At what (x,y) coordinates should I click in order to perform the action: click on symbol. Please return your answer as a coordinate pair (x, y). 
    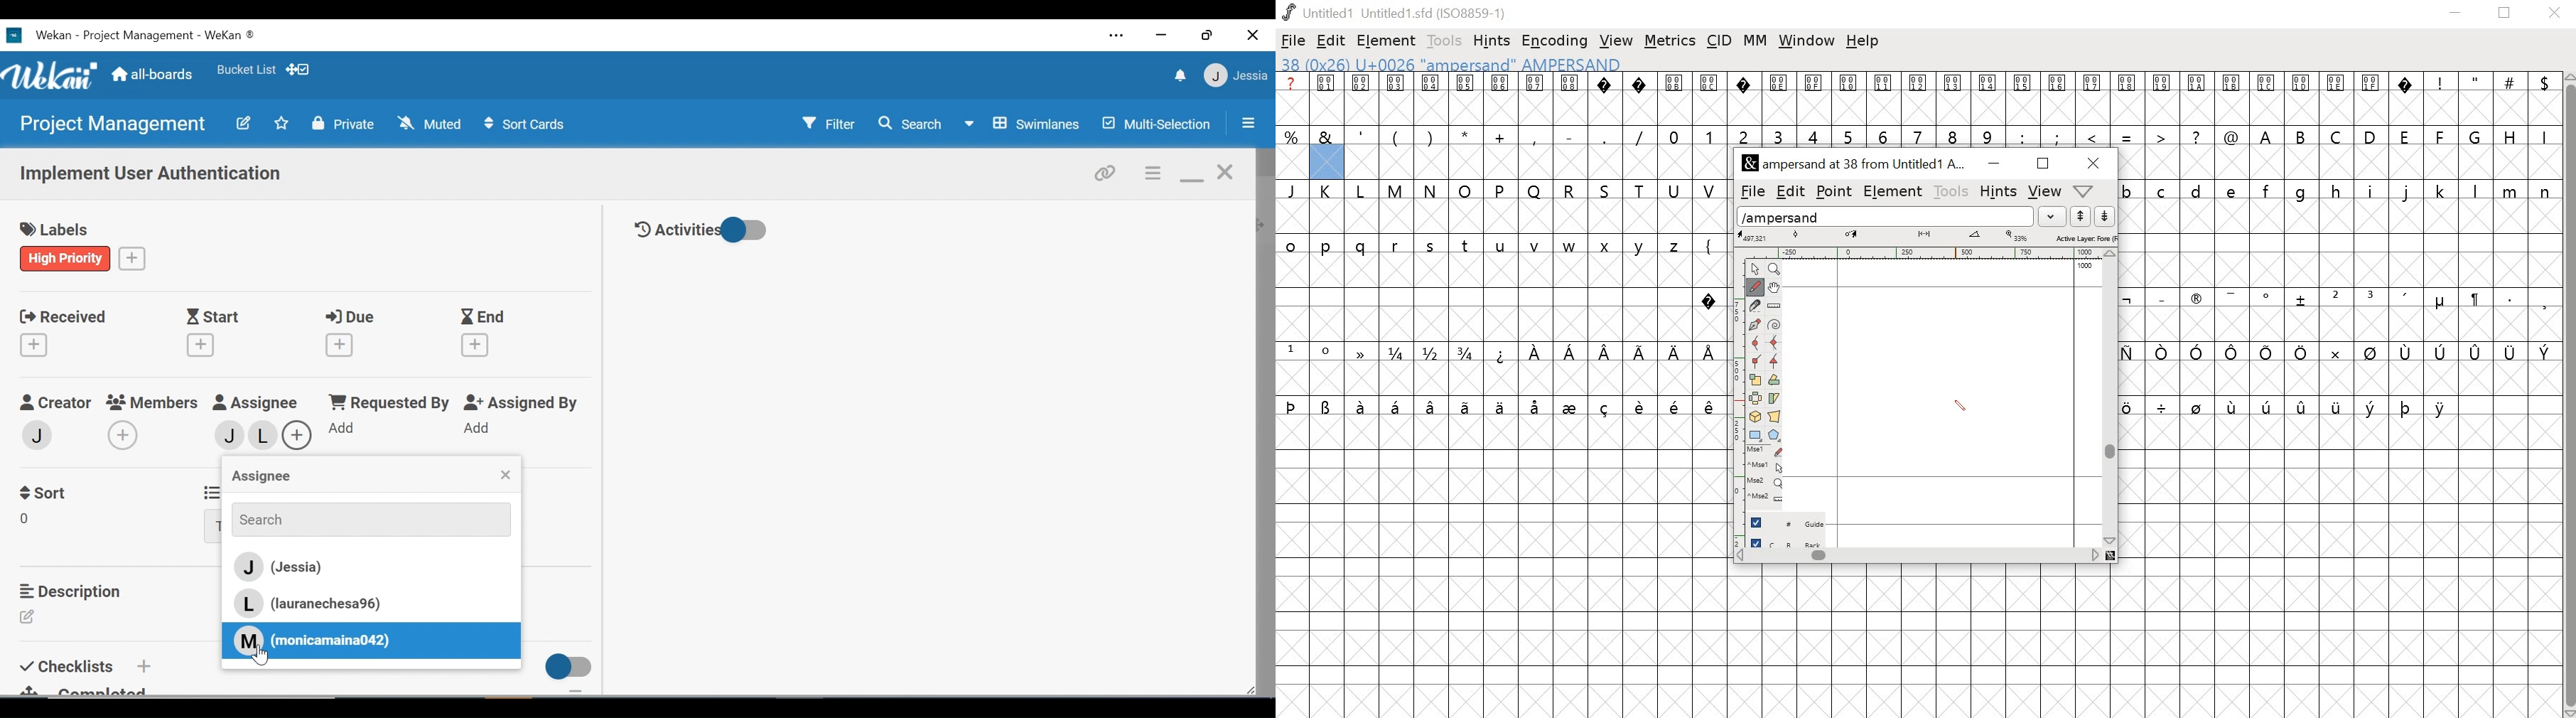
    Looking at the image, I should click on (1327, 406).